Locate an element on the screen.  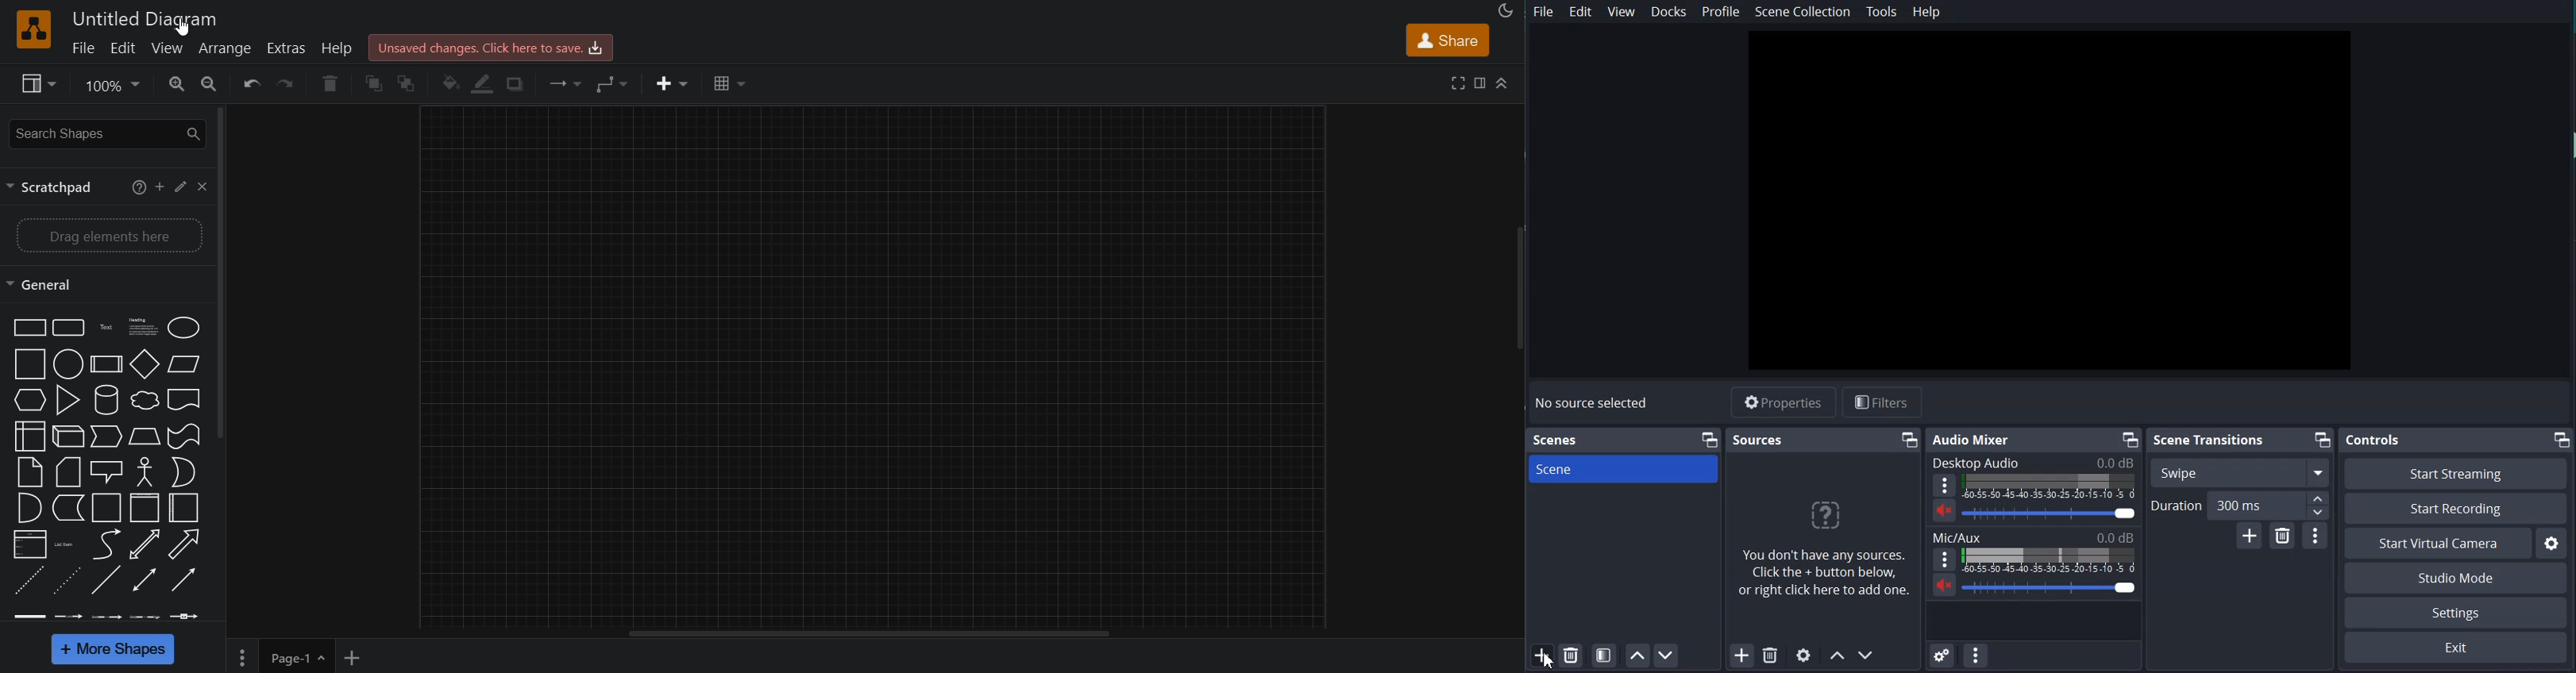
You don't have any sources.
Click the + button below,
or right click here to add one. is located at coordinates (1826, 577).